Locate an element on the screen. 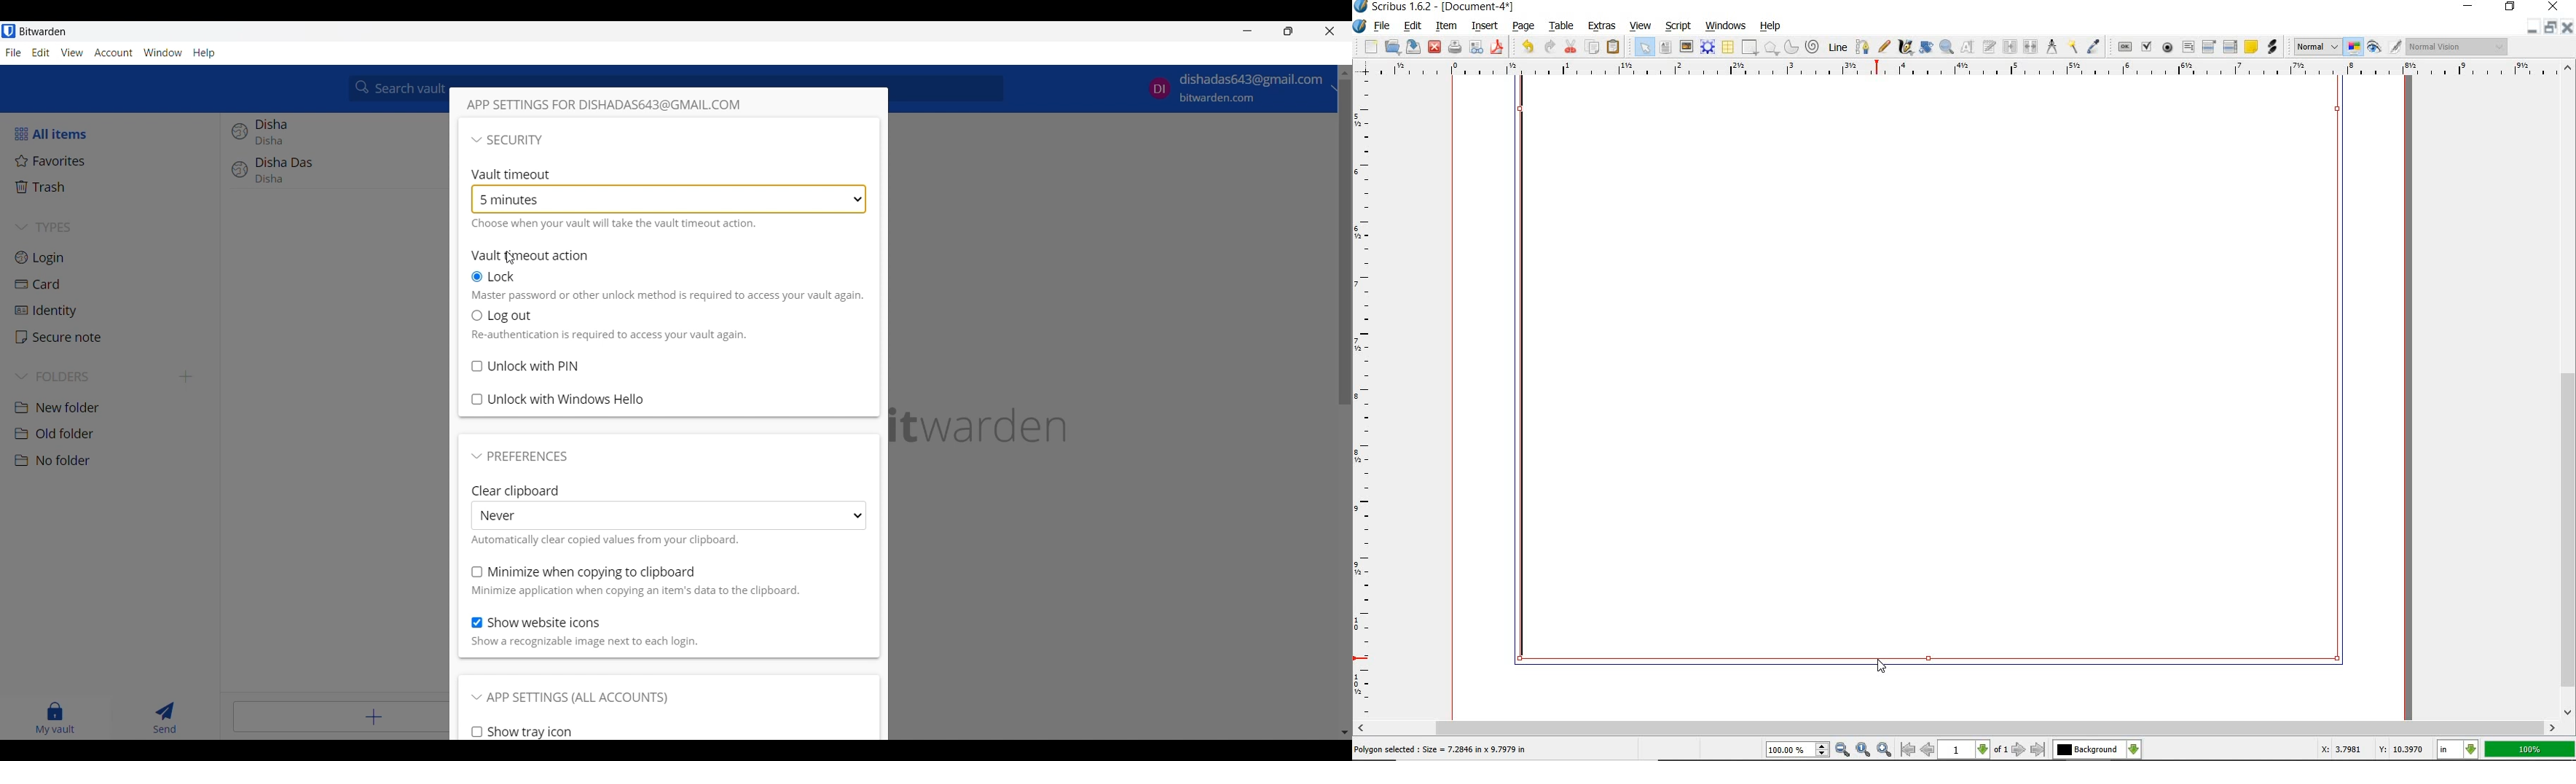 This screenshot has height=784, width=2576. 1 is located at coordinates (1965, 750).